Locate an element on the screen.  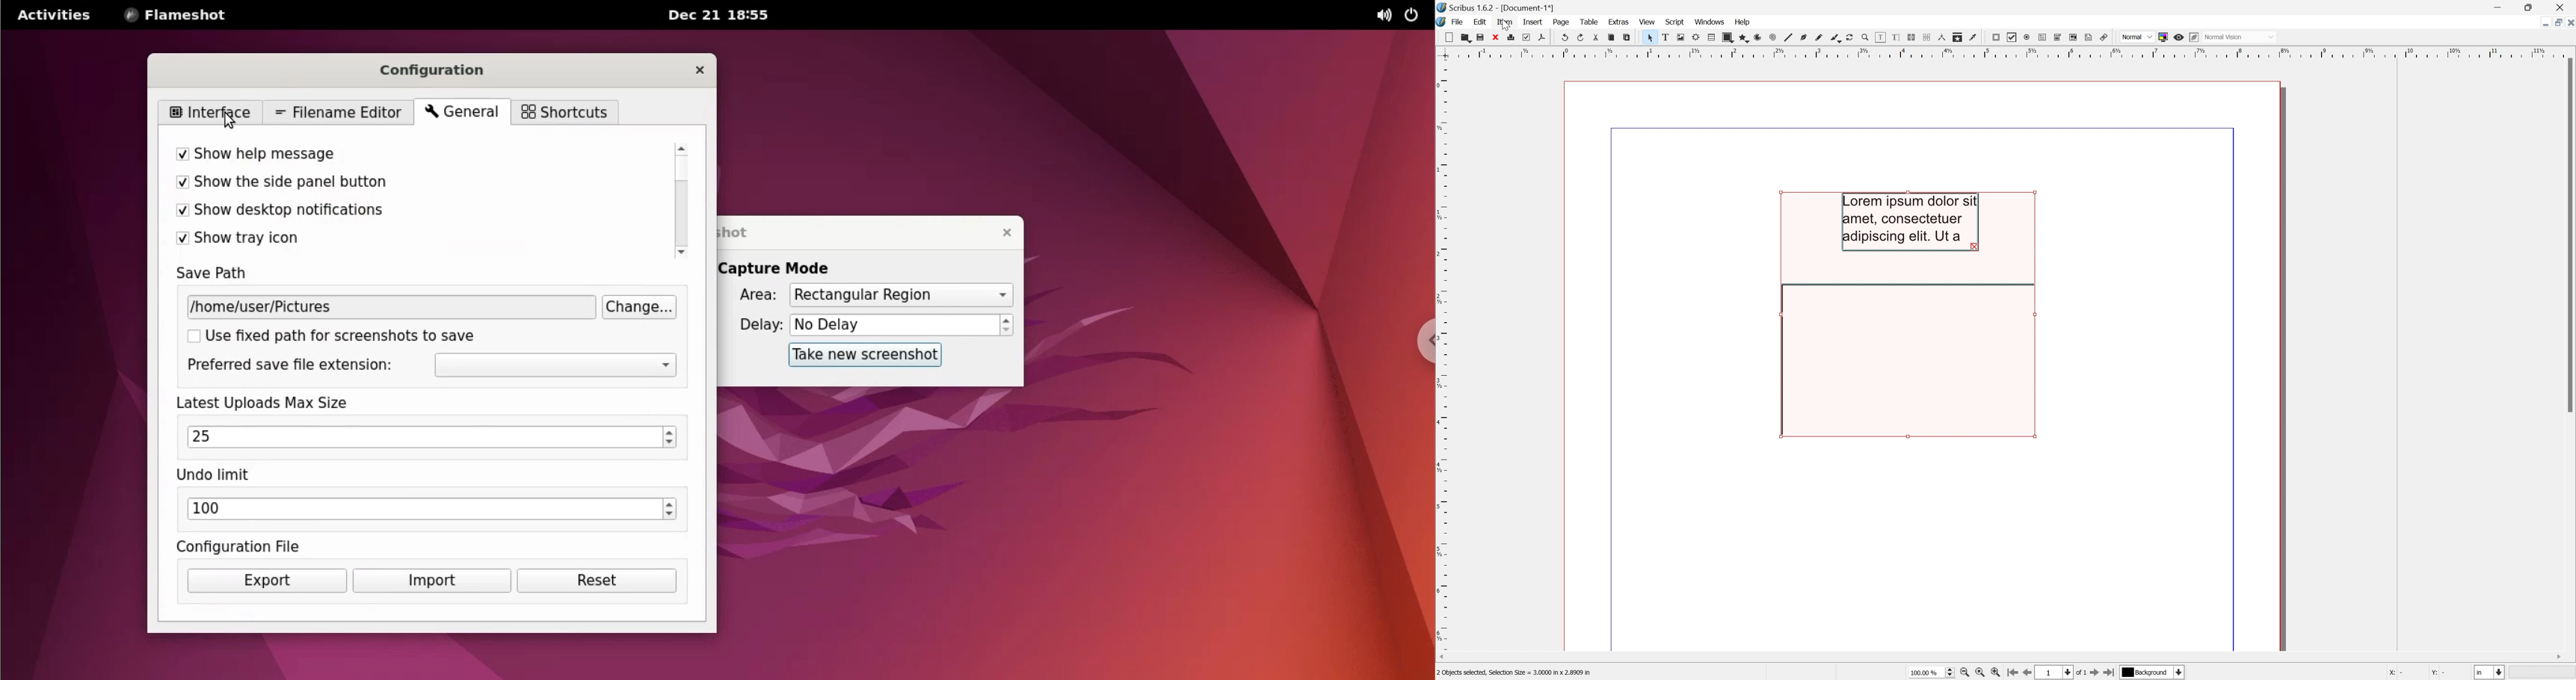
Unlink text frames is located at coordinates (1927, 37).